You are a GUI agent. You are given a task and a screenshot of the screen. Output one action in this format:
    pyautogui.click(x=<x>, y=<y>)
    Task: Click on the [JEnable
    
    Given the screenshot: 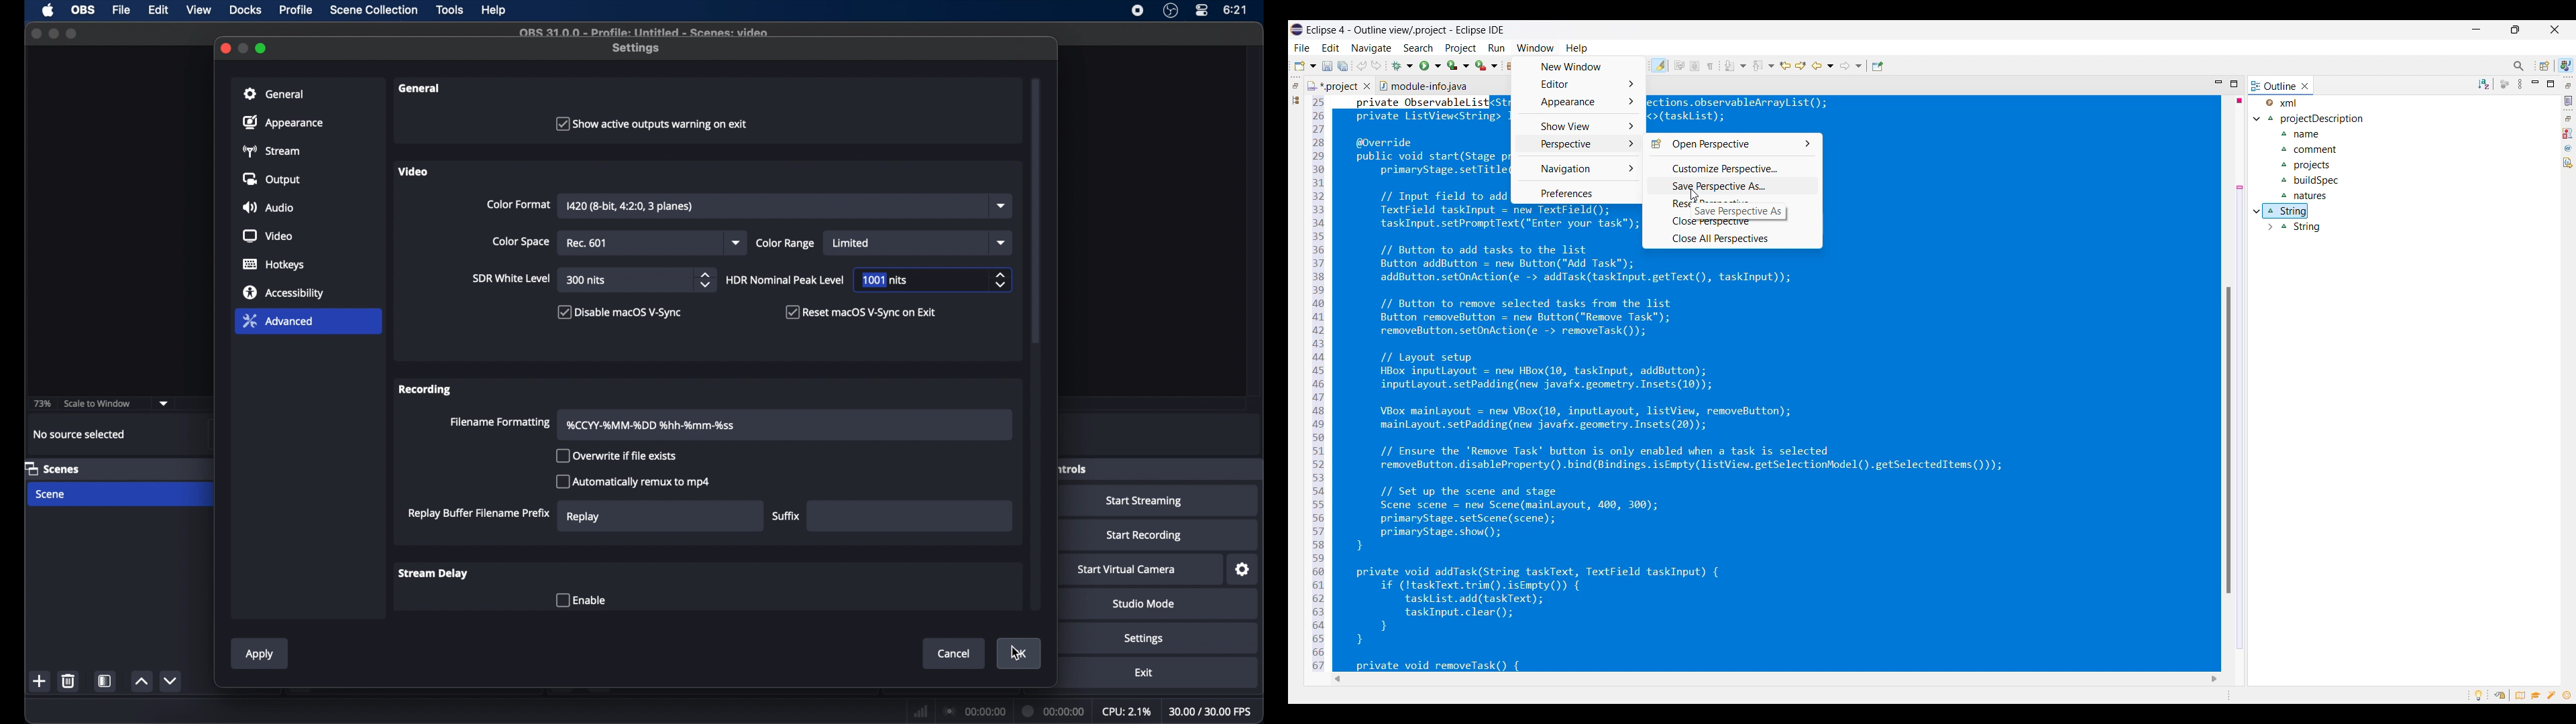 What is the action you would take?
    pyautogui.click(x=585, y=601)
    